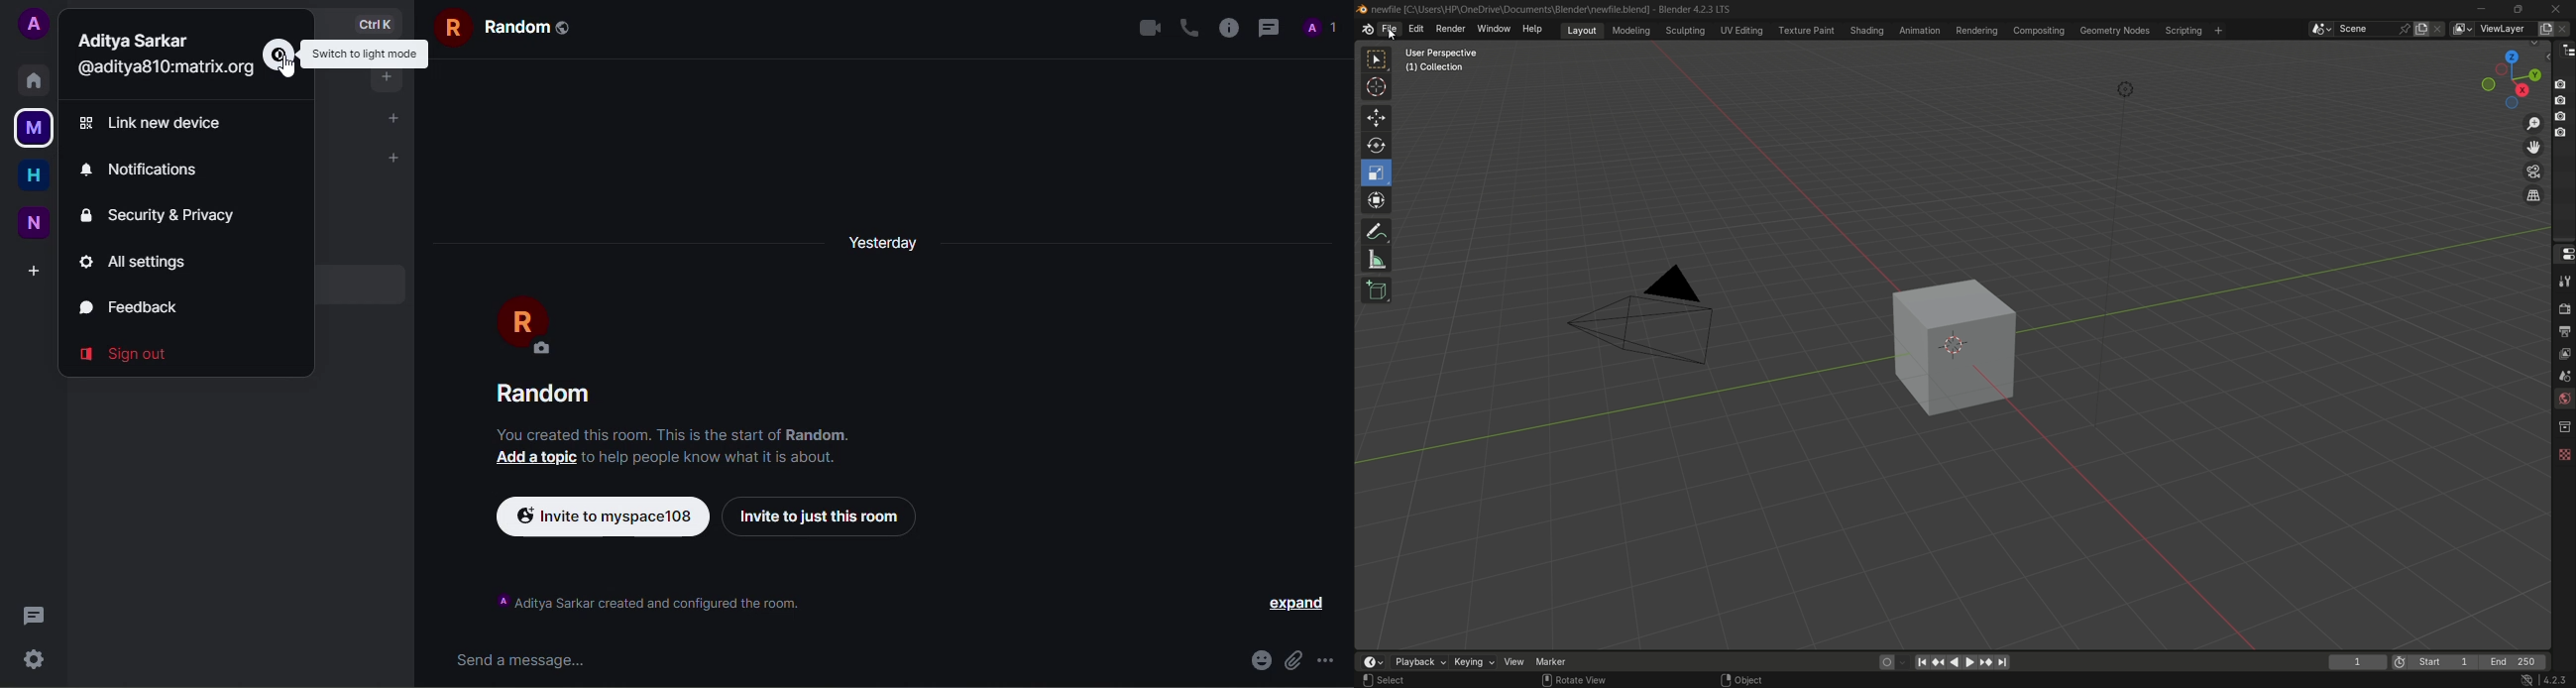  Describe the element at coordinates (1946, 347) in the screenshot. I see `cube` at that location.